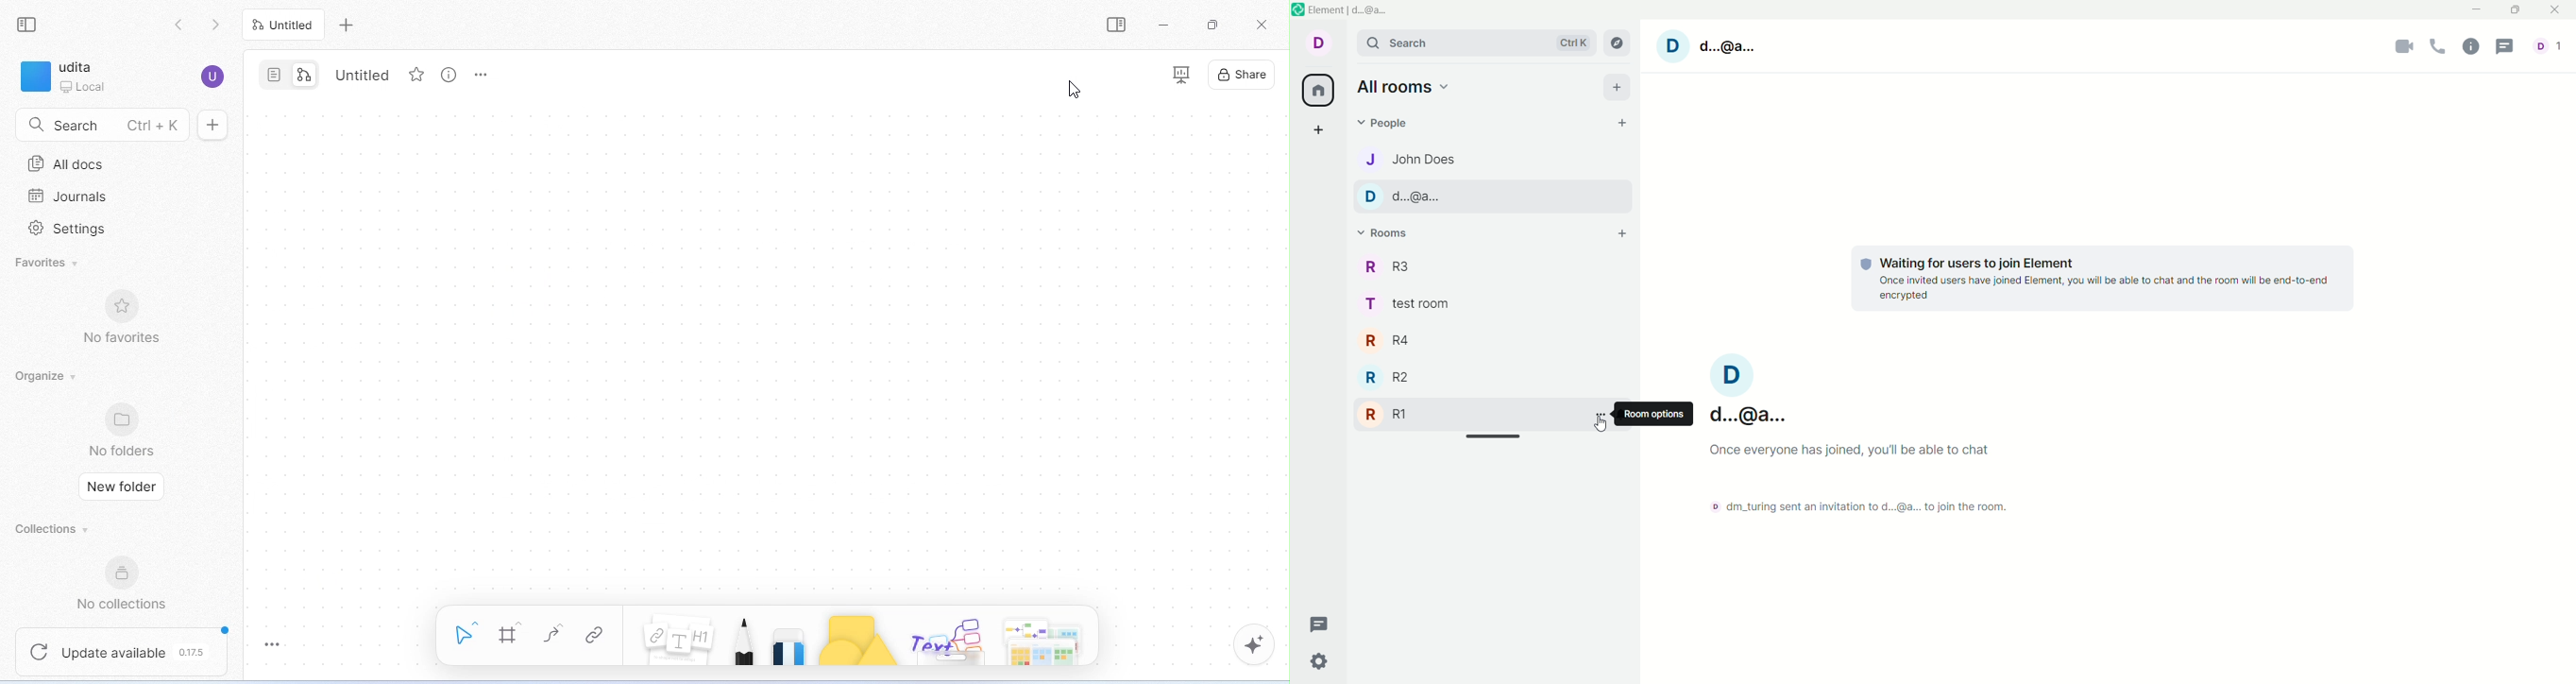 The width and height of the screenshot is (2576, 700). Describe the element at coordinates (1411, 160) in the screenshot. I see `j john does` at that location.